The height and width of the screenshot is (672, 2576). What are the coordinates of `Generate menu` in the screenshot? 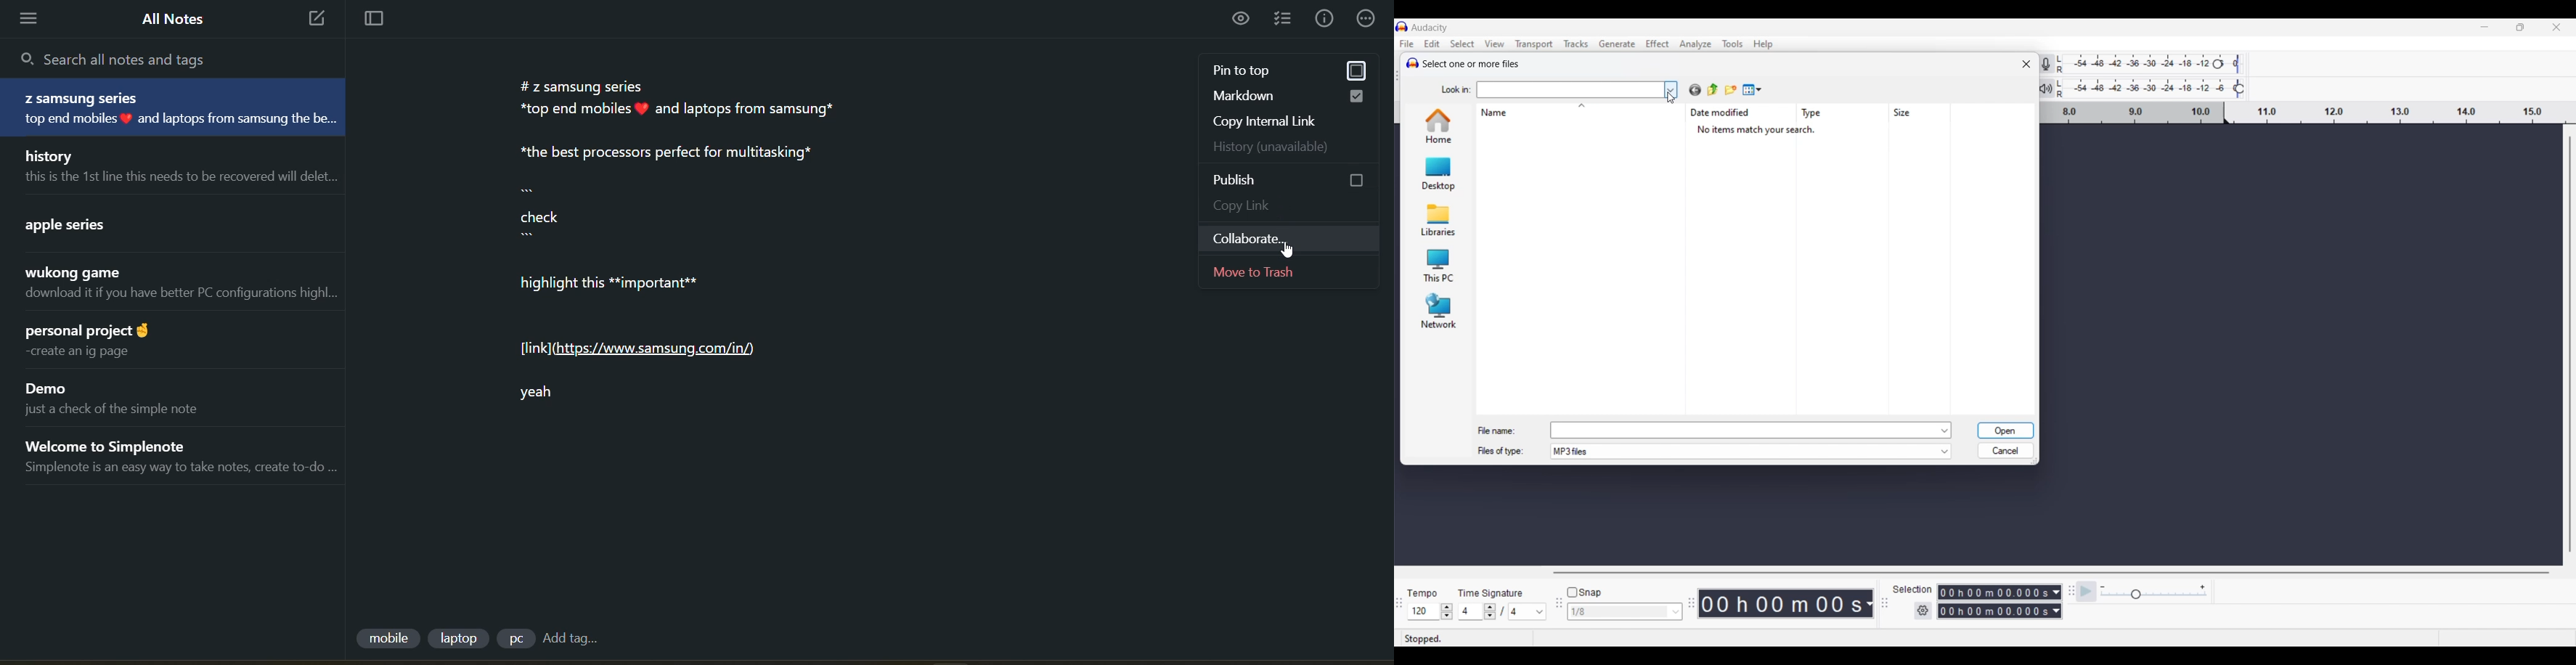 It's located at (1618, 44).